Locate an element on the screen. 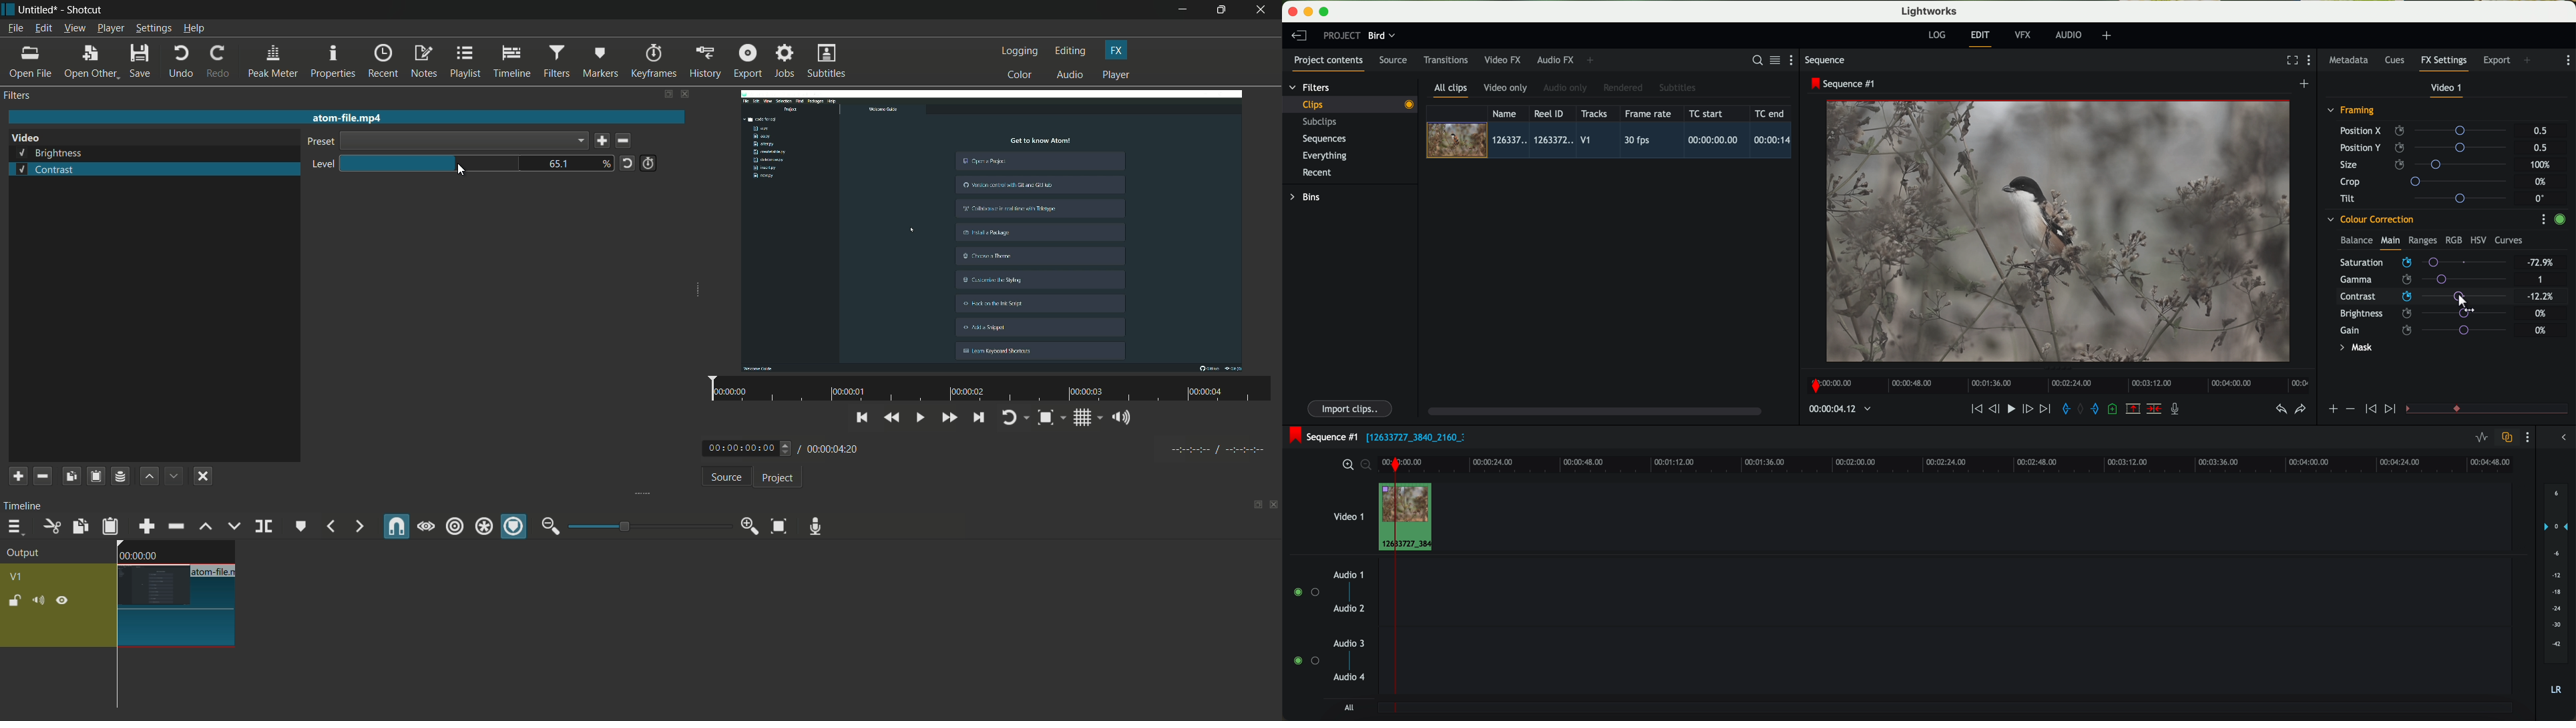  deselect the filter is located at coordinates (203, 476).